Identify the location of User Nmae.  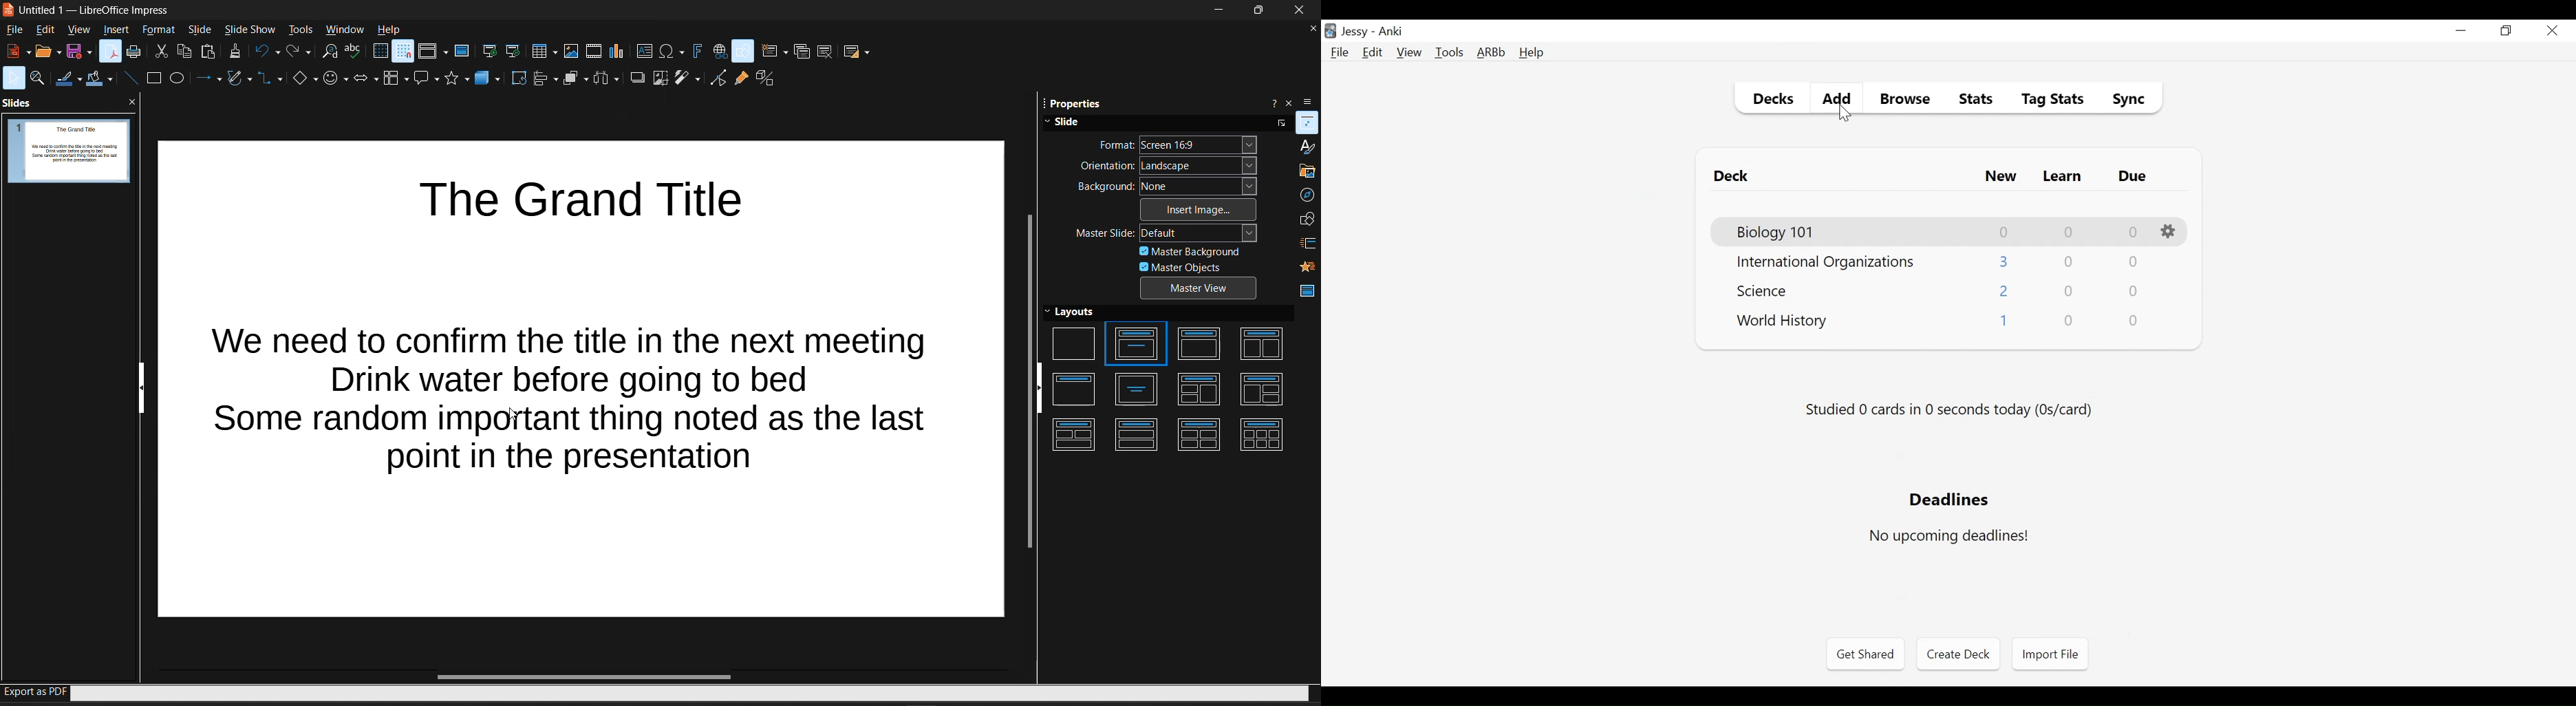
(1357, 32).